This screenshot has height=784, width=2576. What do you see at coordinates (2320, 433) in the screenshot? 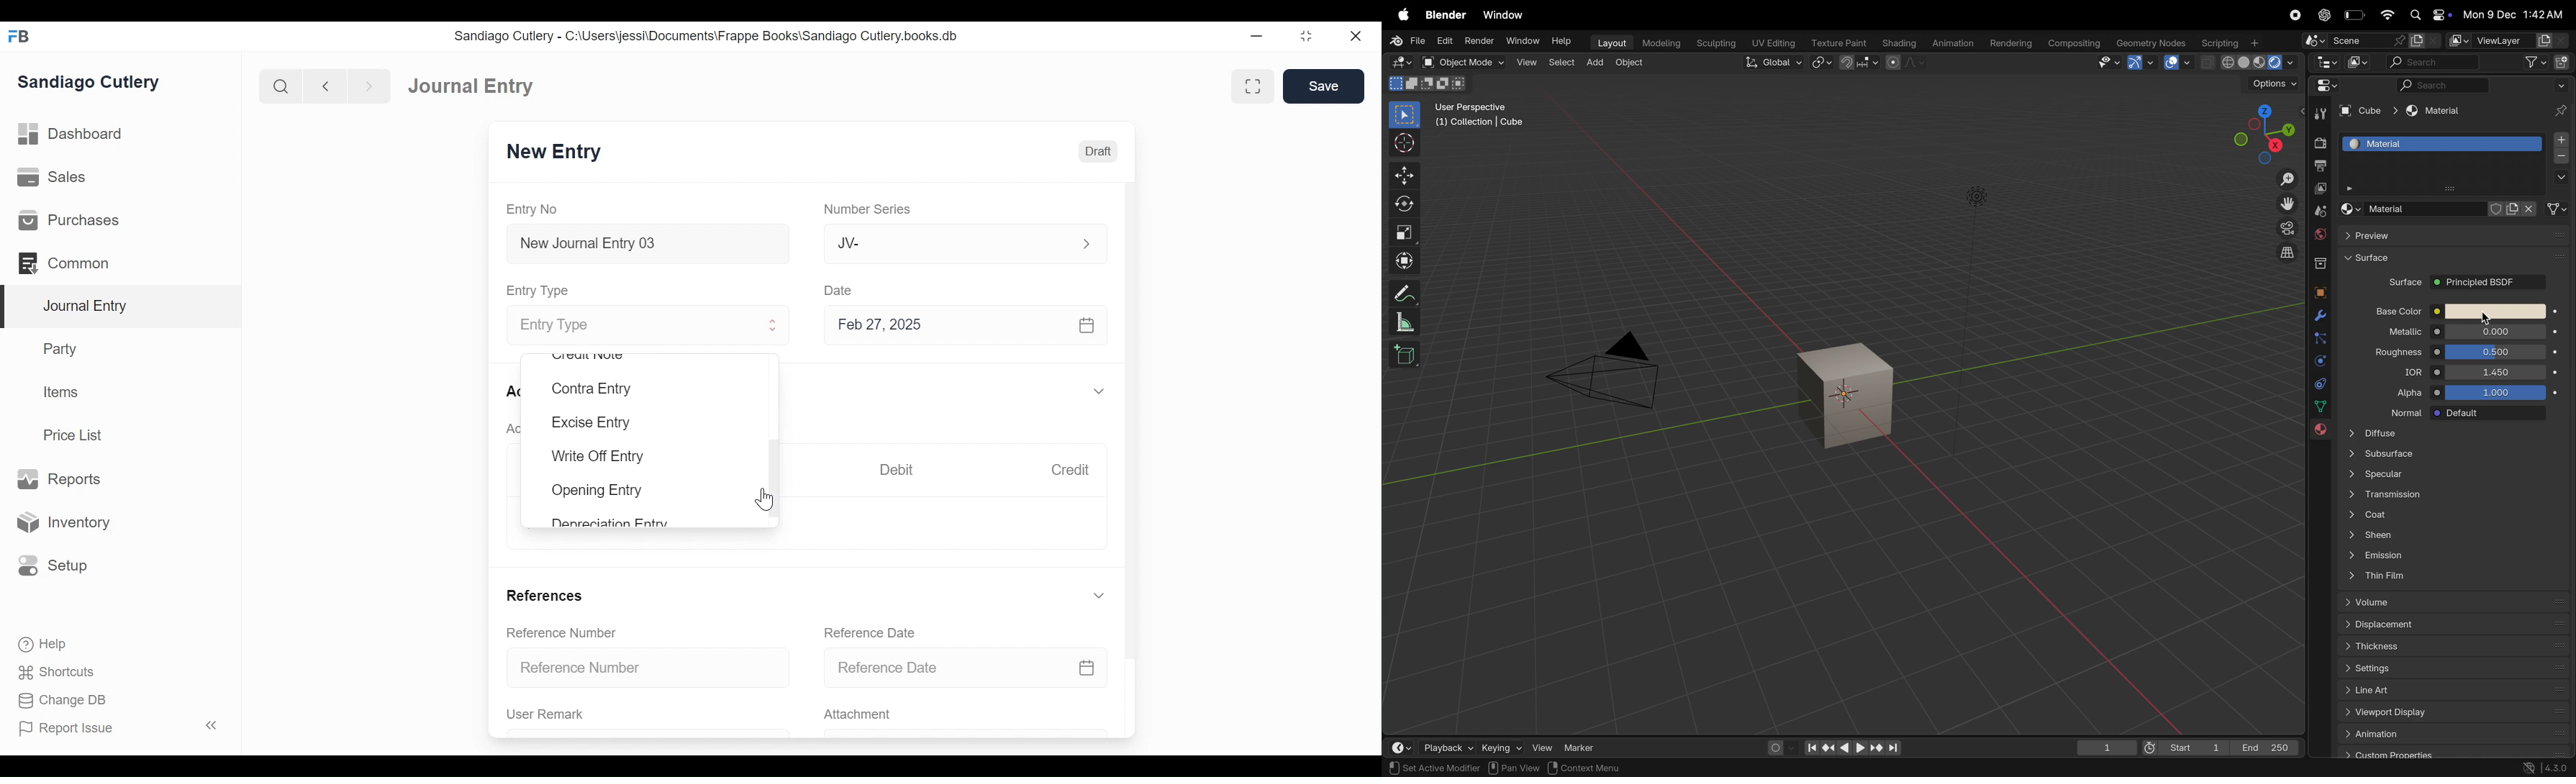
I see `material` at bounding box center [2320, 433].